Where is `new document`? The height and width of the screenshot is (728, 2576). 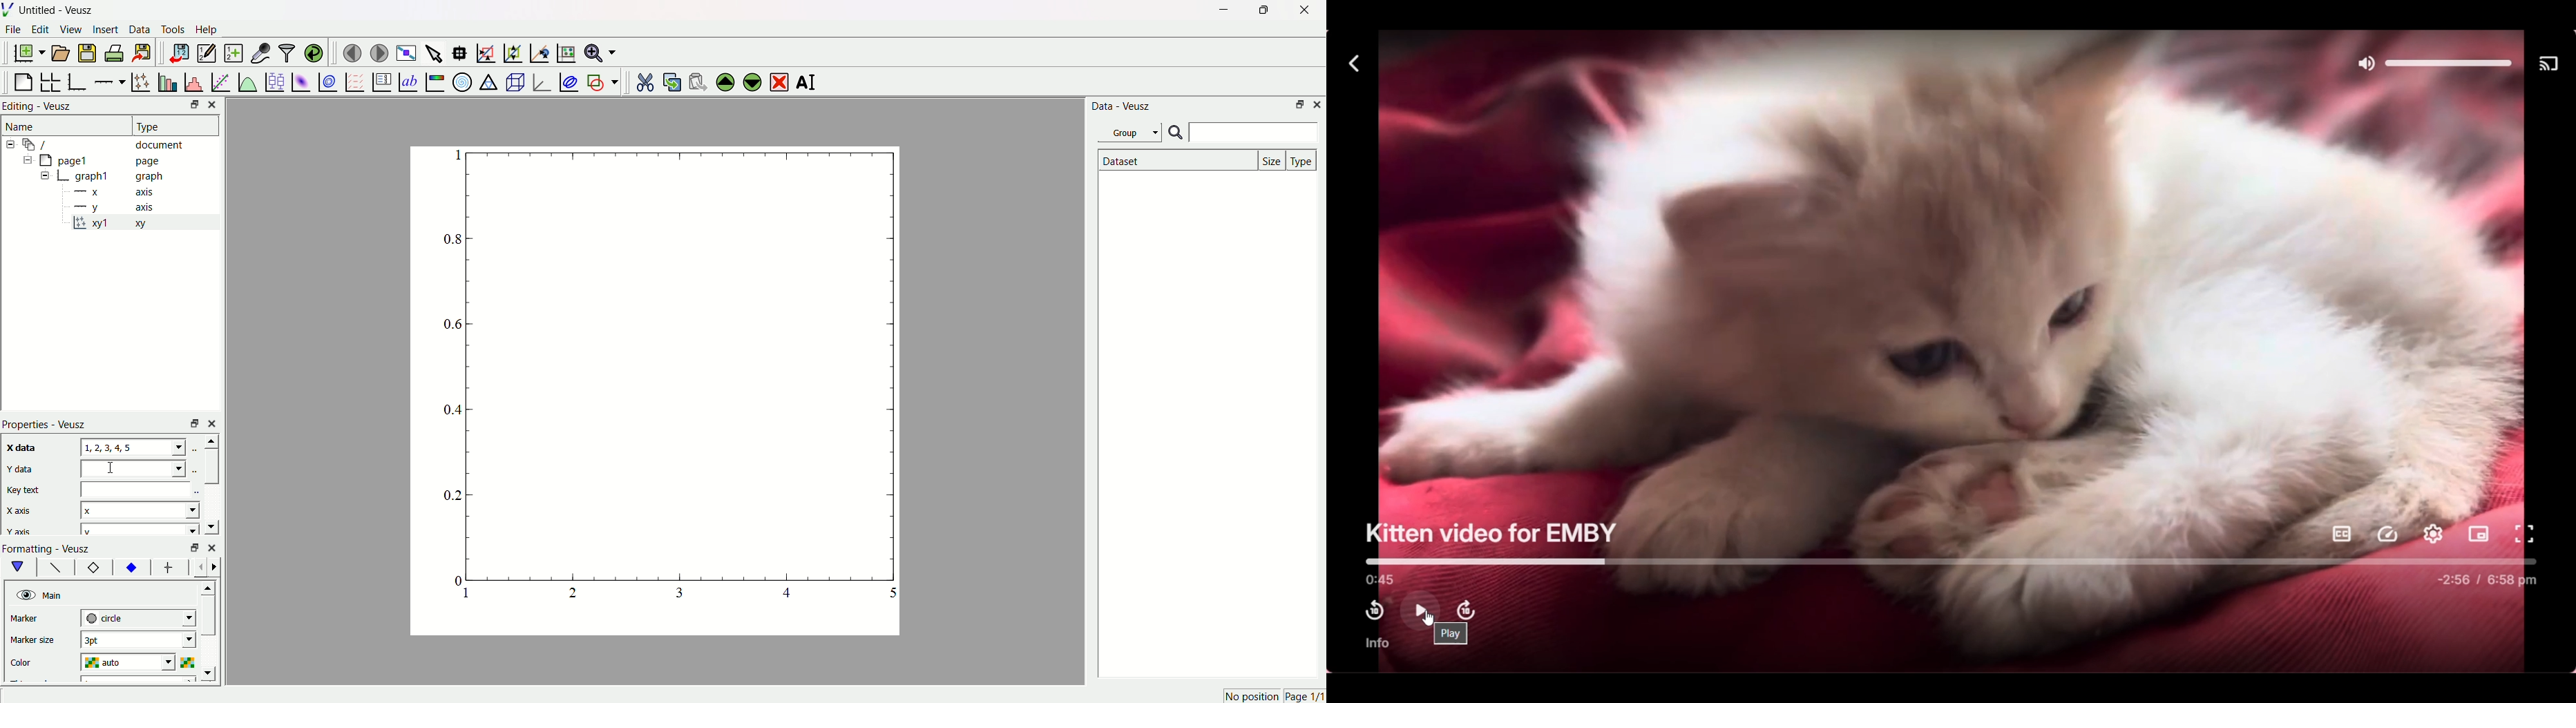
new document is located at coordinates (31, 54).